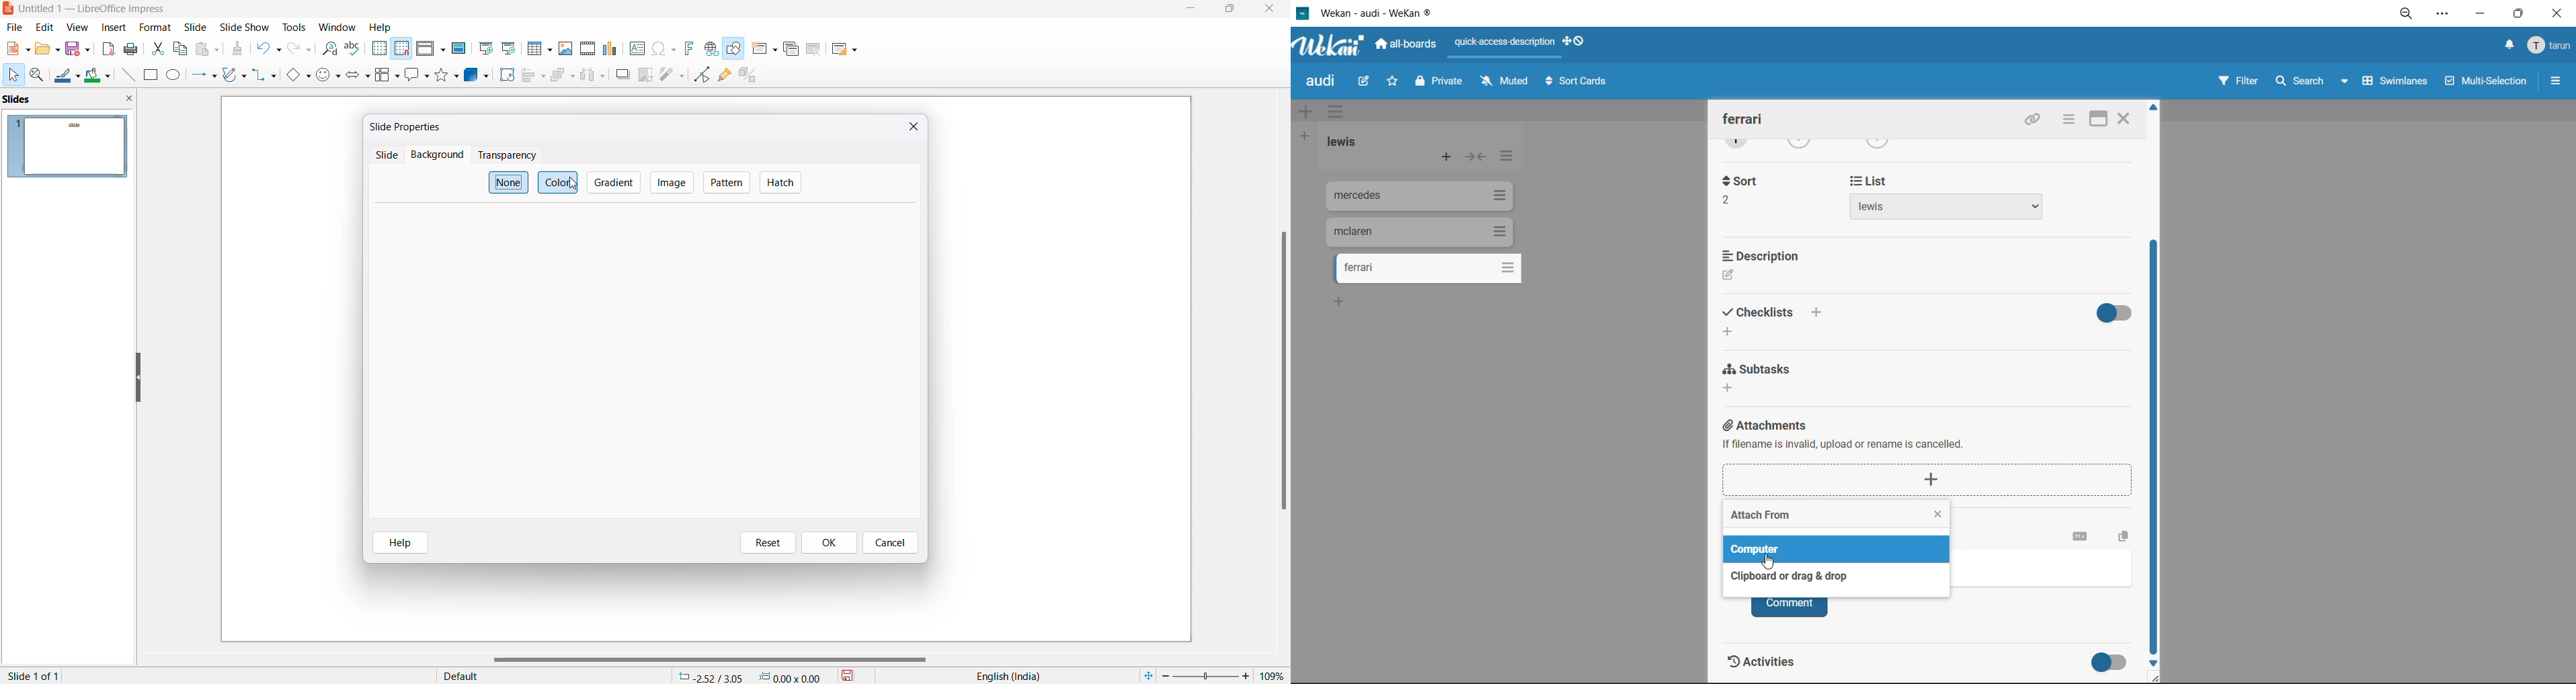 The height and width of the screenshot is (700, 2576). What do you see at coordinates (13, 75) in the screenshot?
I see `cursor` at bounding box center [13, 75].